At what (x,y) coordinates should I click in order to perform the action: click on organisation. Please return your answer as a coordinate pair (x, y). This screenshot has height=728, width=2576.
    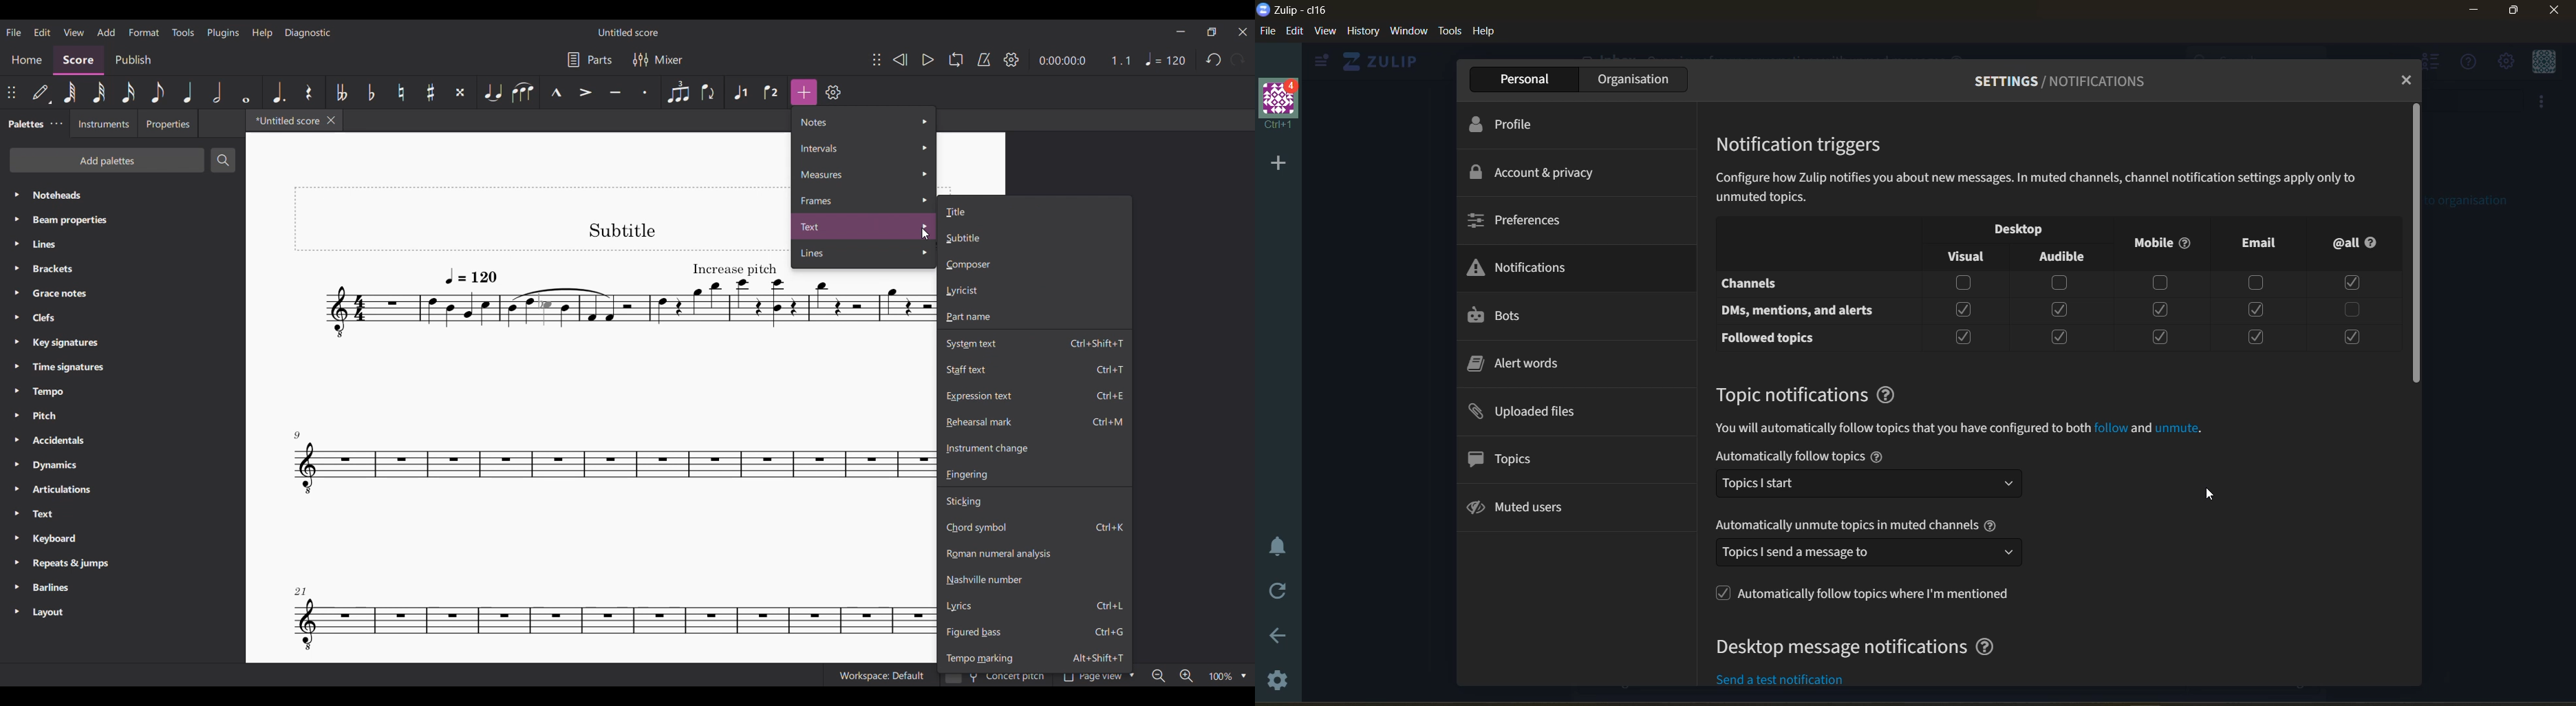
    Looking at the image, I should click on (1631, 78).